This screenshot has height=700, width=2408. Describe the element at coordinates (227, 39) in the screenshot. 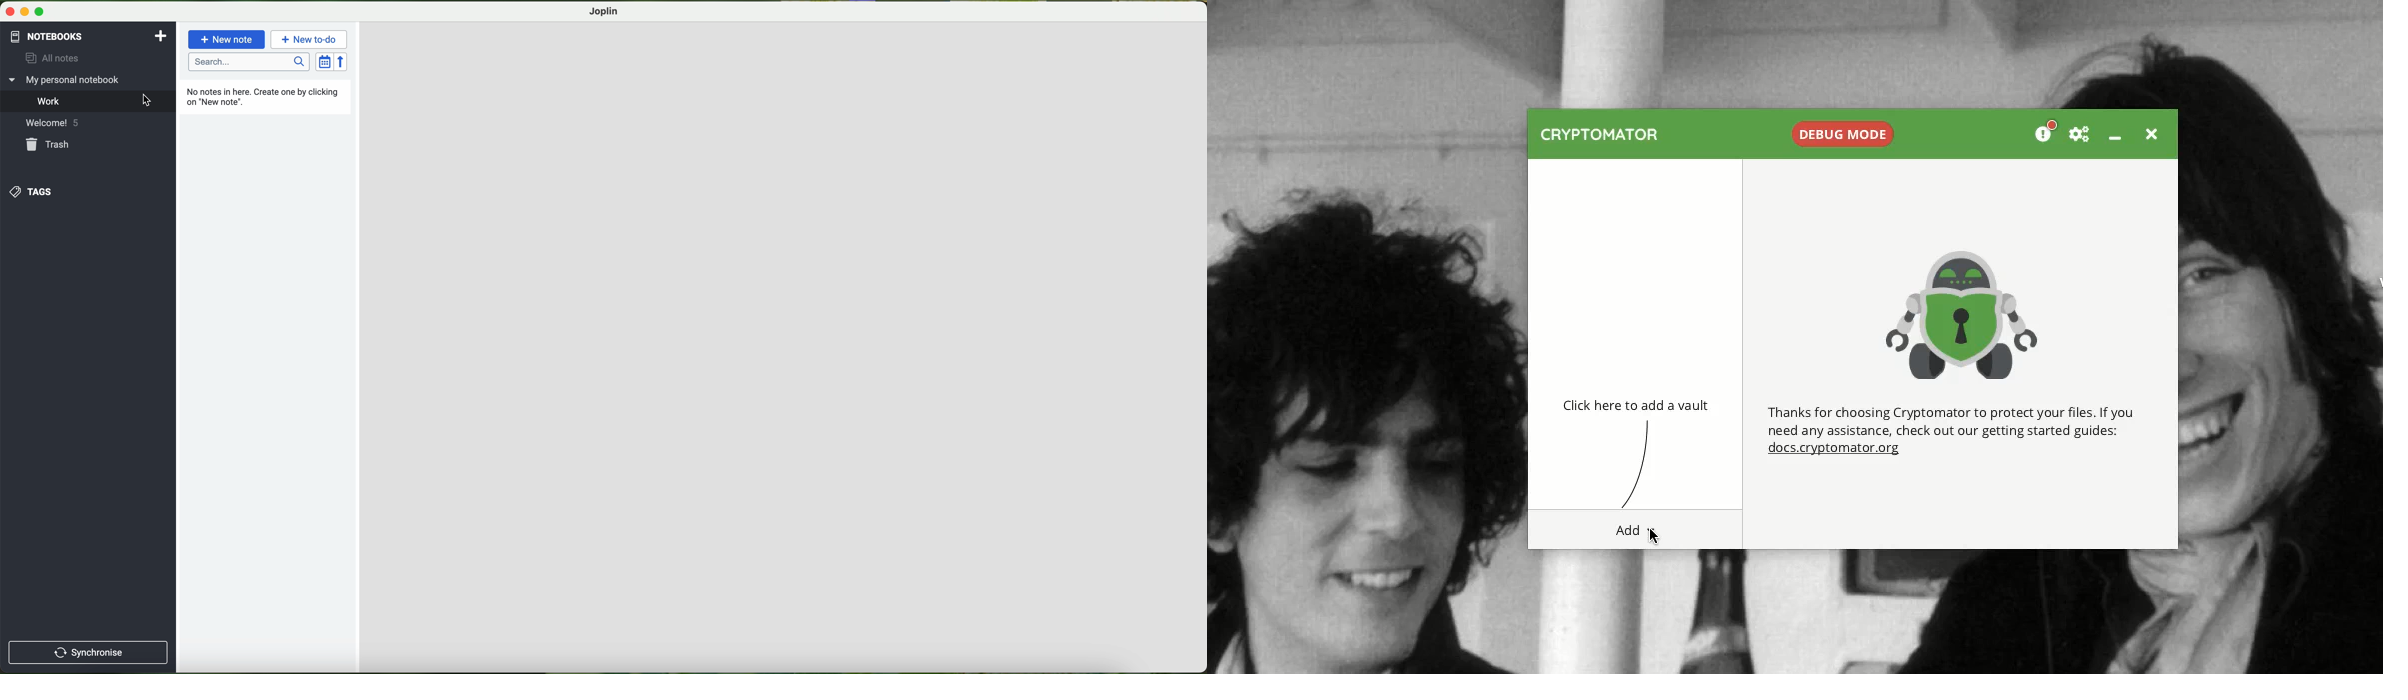

I see `new note button` at that location.